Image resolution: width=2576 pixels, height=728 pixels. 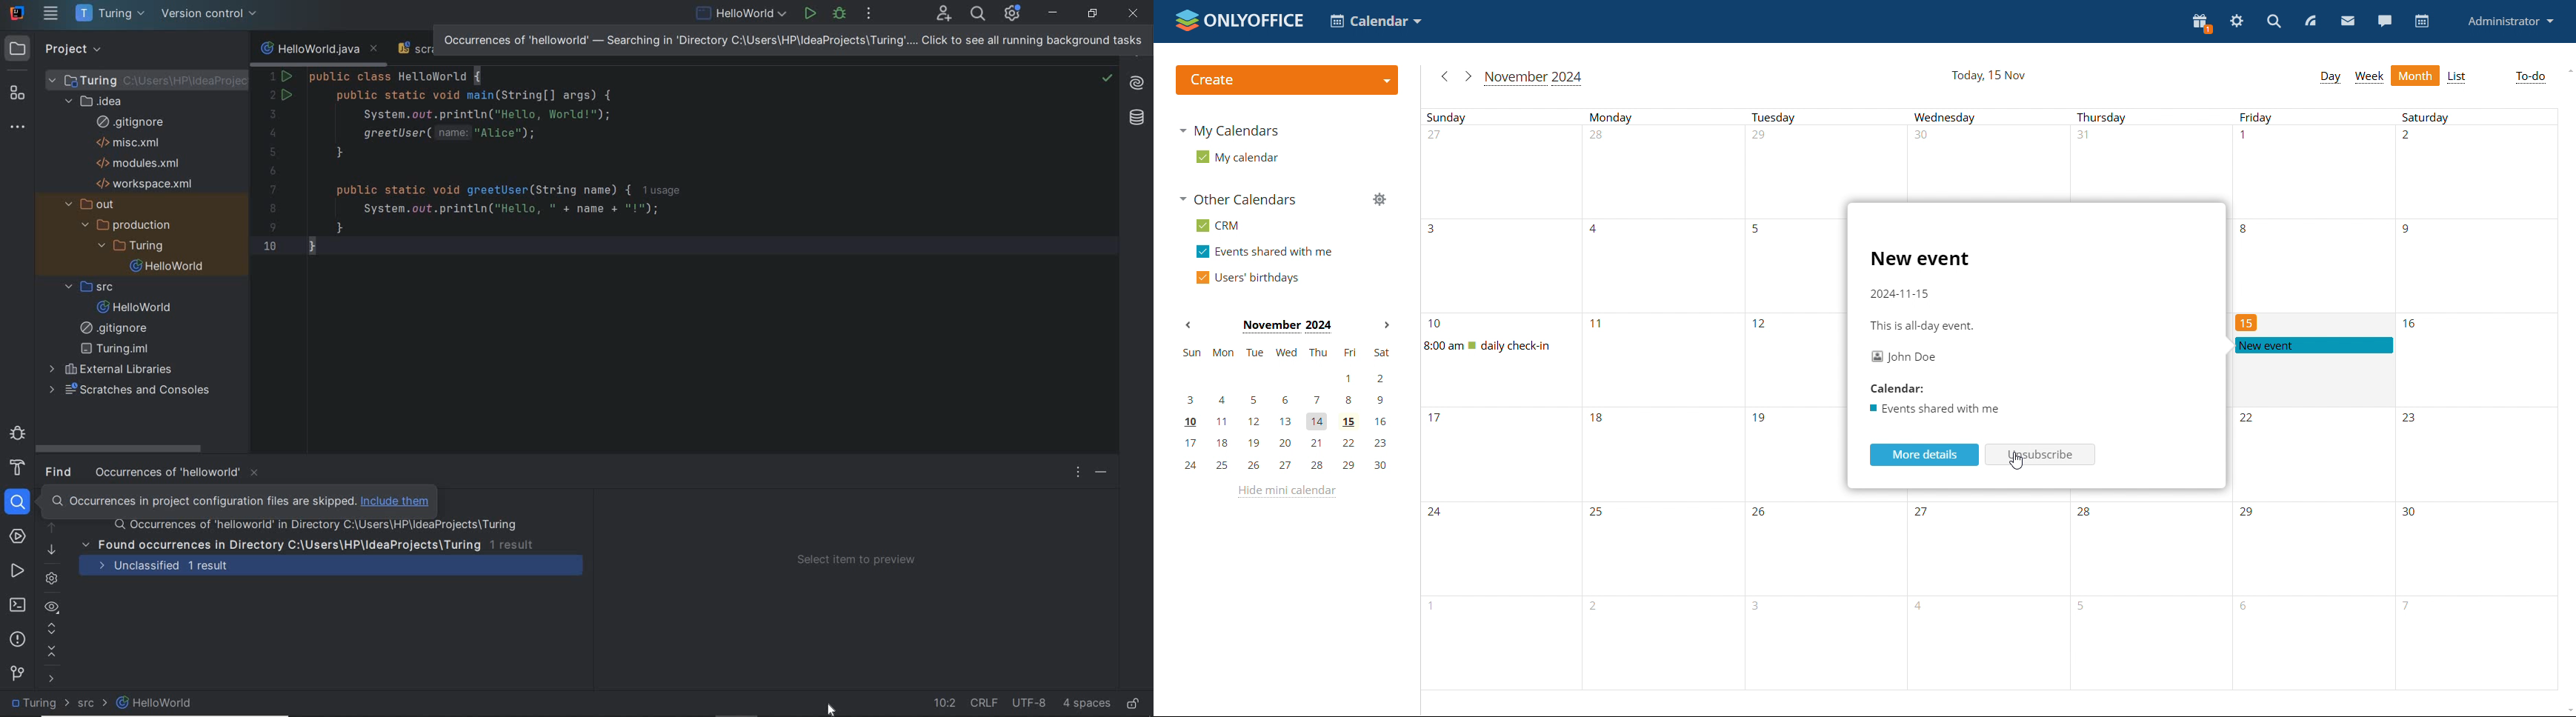 What do you see at coordinates (2311, 21) in the screenshot?
I see `feed` at bounding box center [2311, 21].